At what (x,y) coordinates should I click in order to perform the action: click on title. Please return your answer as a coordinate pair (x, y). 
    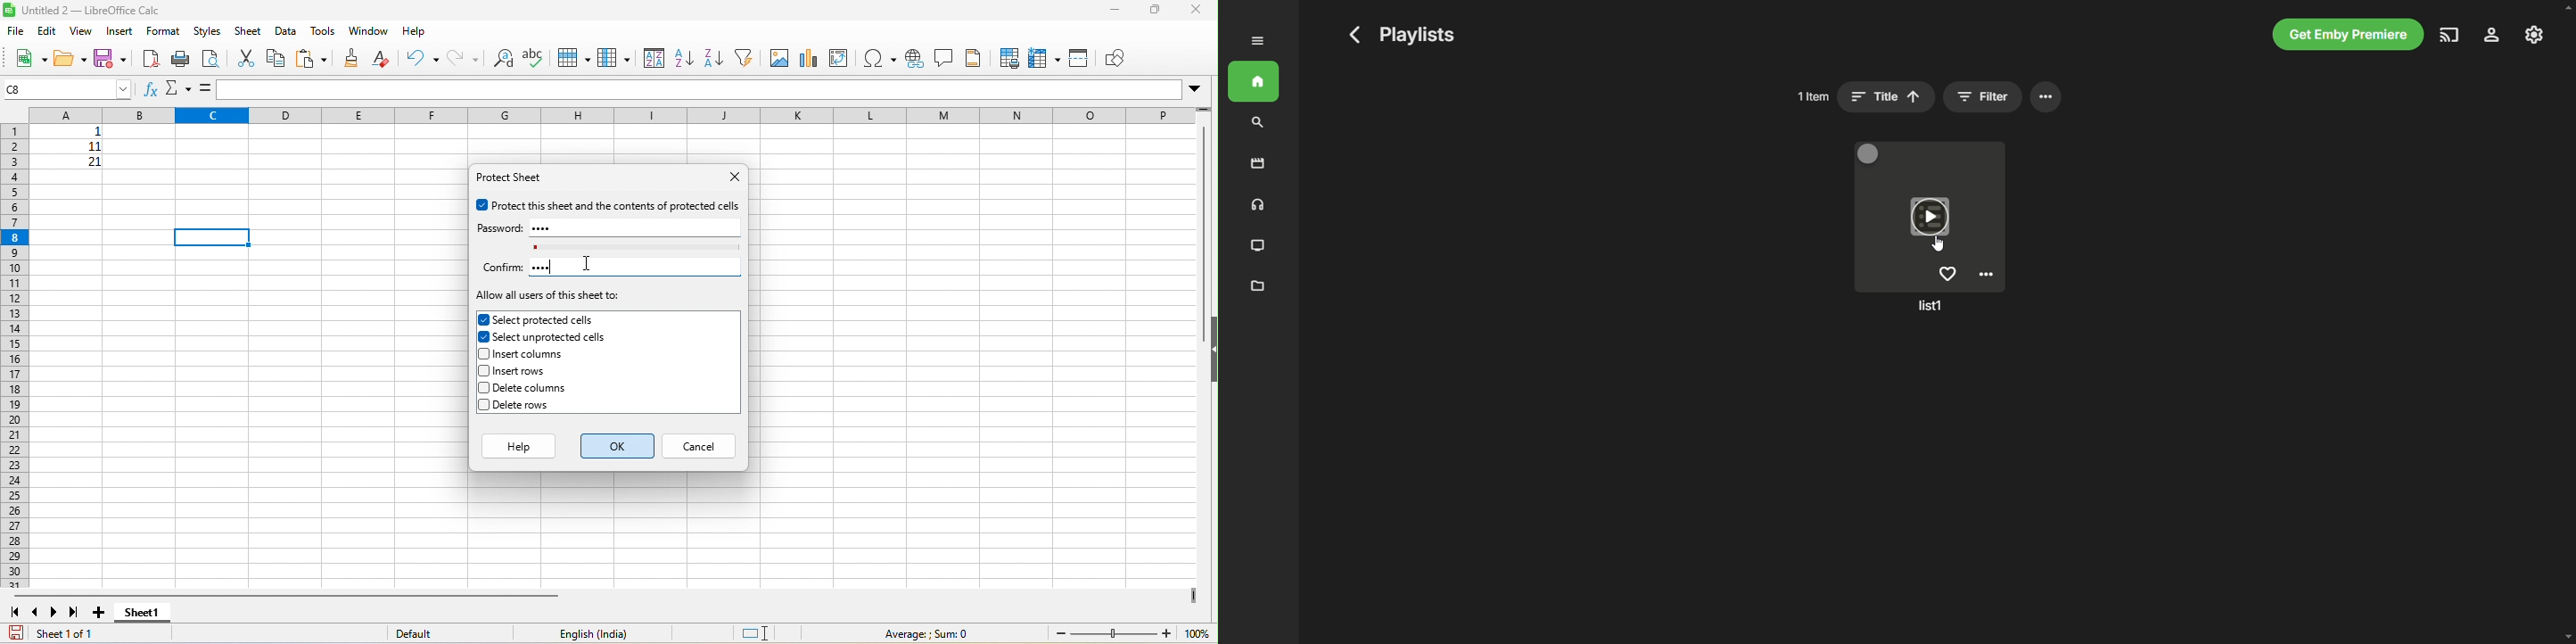
    Looking at the image, I should click on (85, 11).